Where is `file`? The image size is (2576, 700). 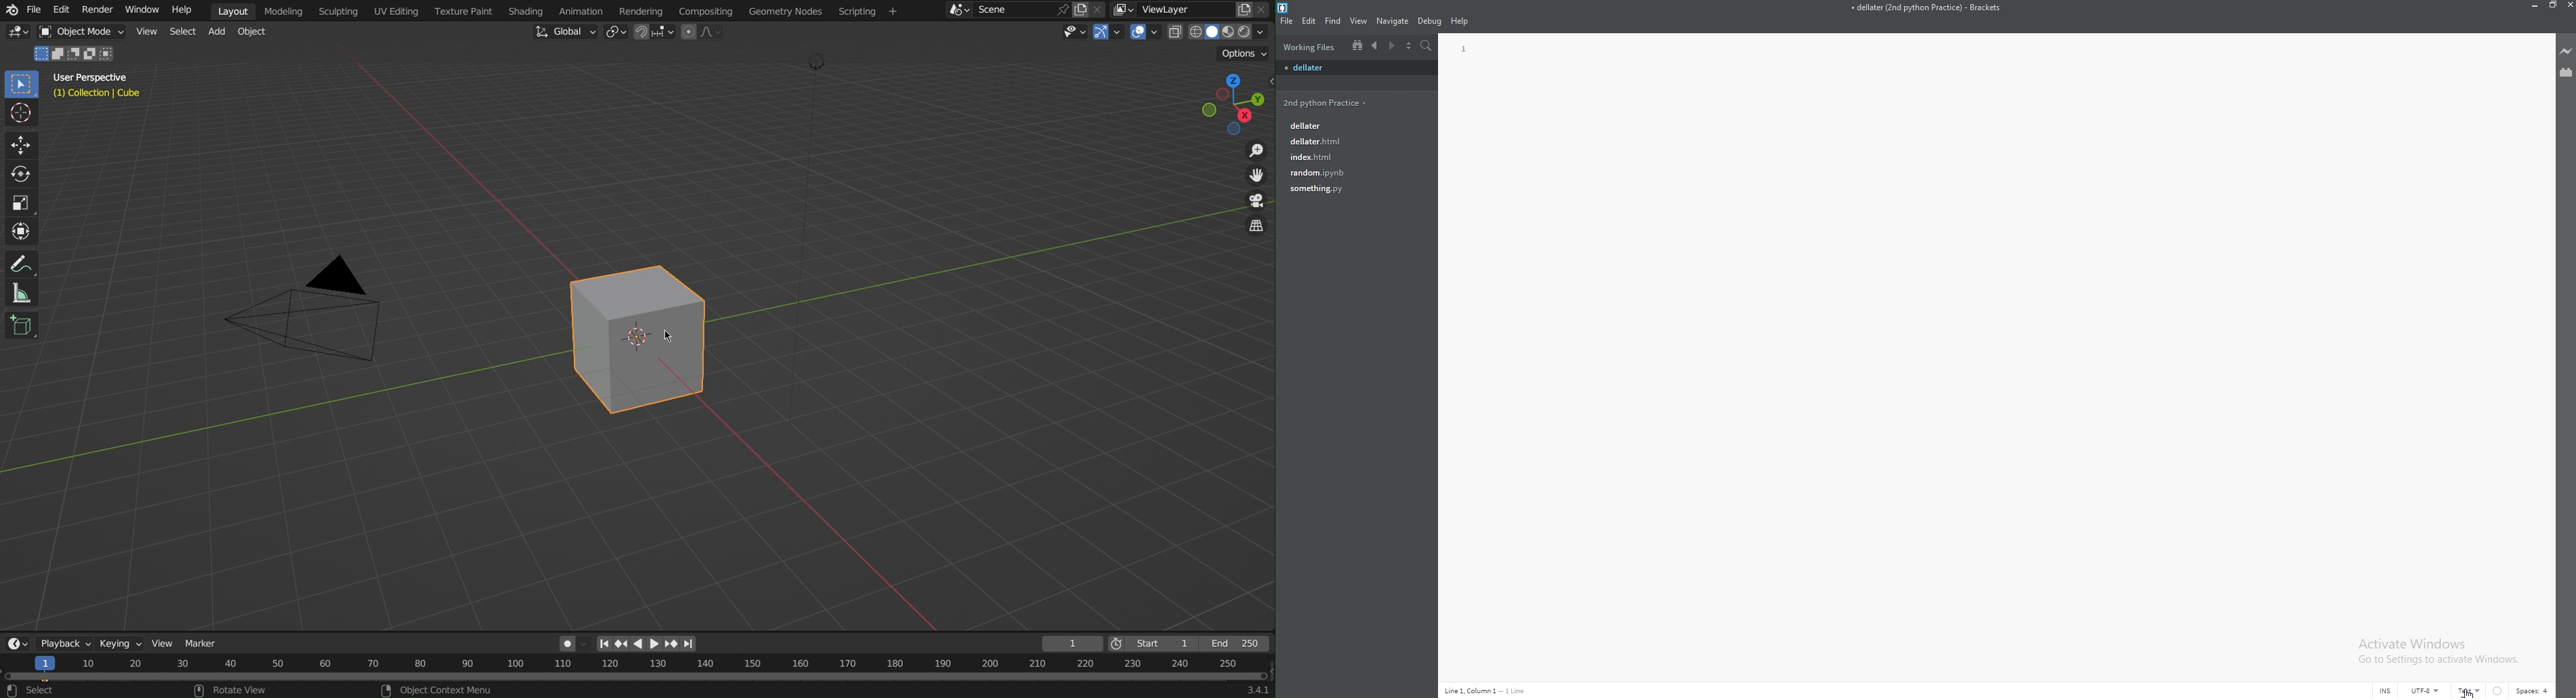 file is located at coordinates (1353, 68).